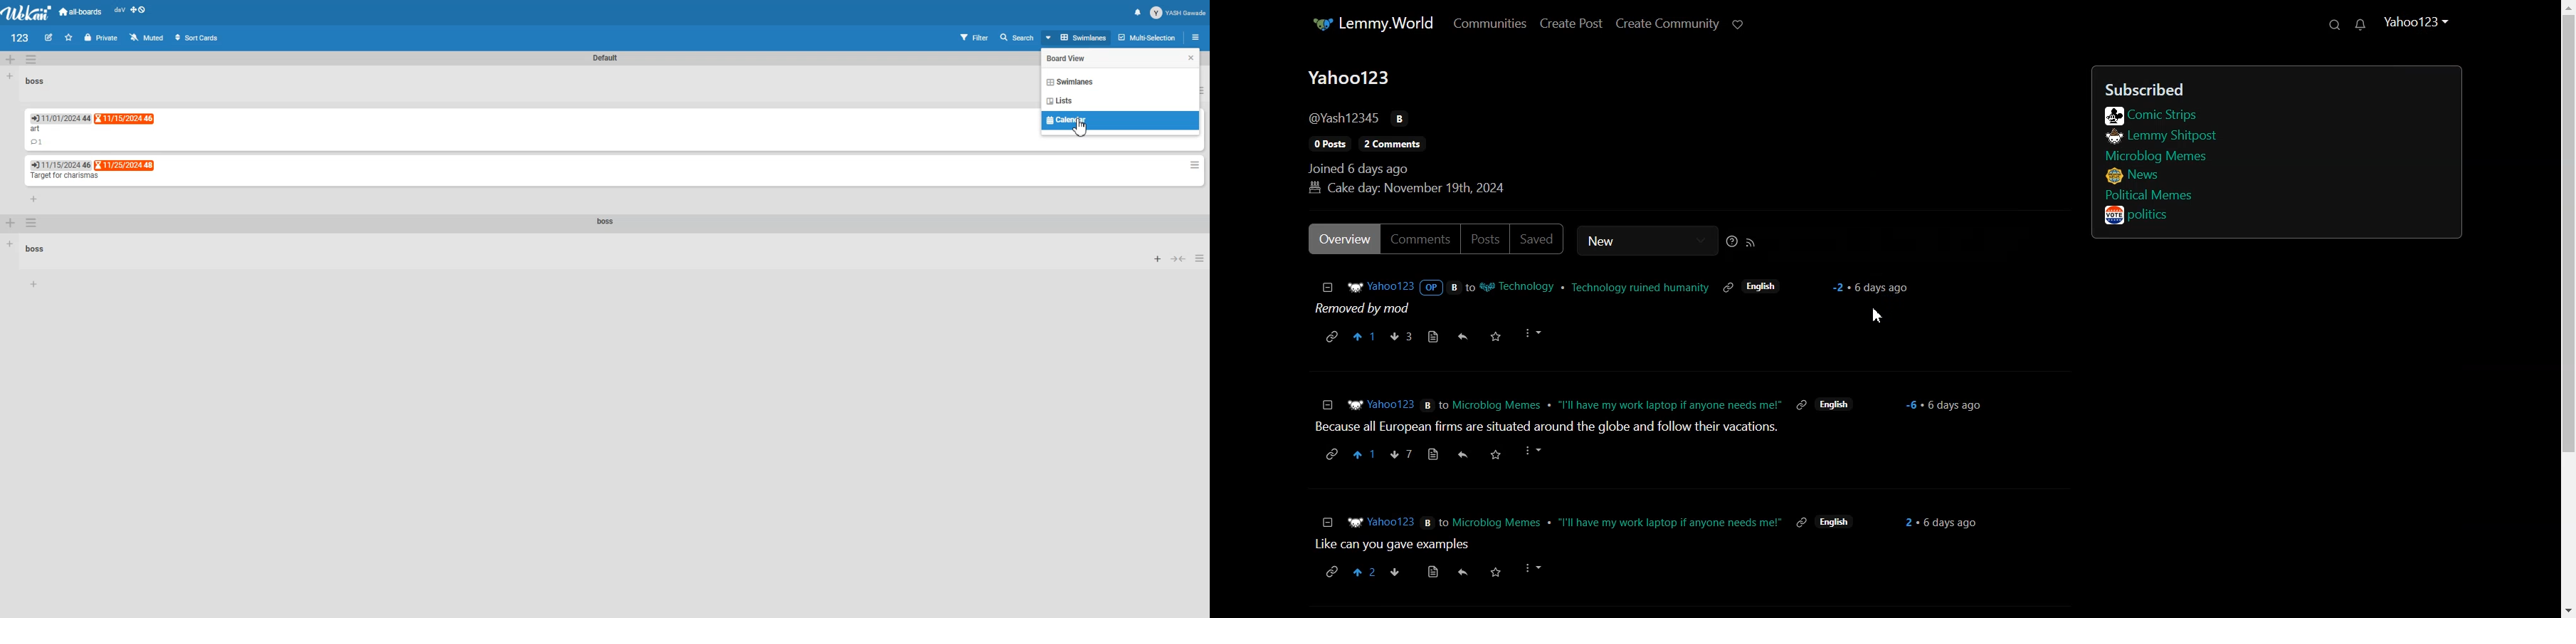  What do you see at coordinates (1413, 131) in the screenshot?
I see `yahoo123 @yash12345 B 0 posts 2 comments Joined 6 days ago Cake day: November 19th, 2024` at bounding box center [1413, 131].